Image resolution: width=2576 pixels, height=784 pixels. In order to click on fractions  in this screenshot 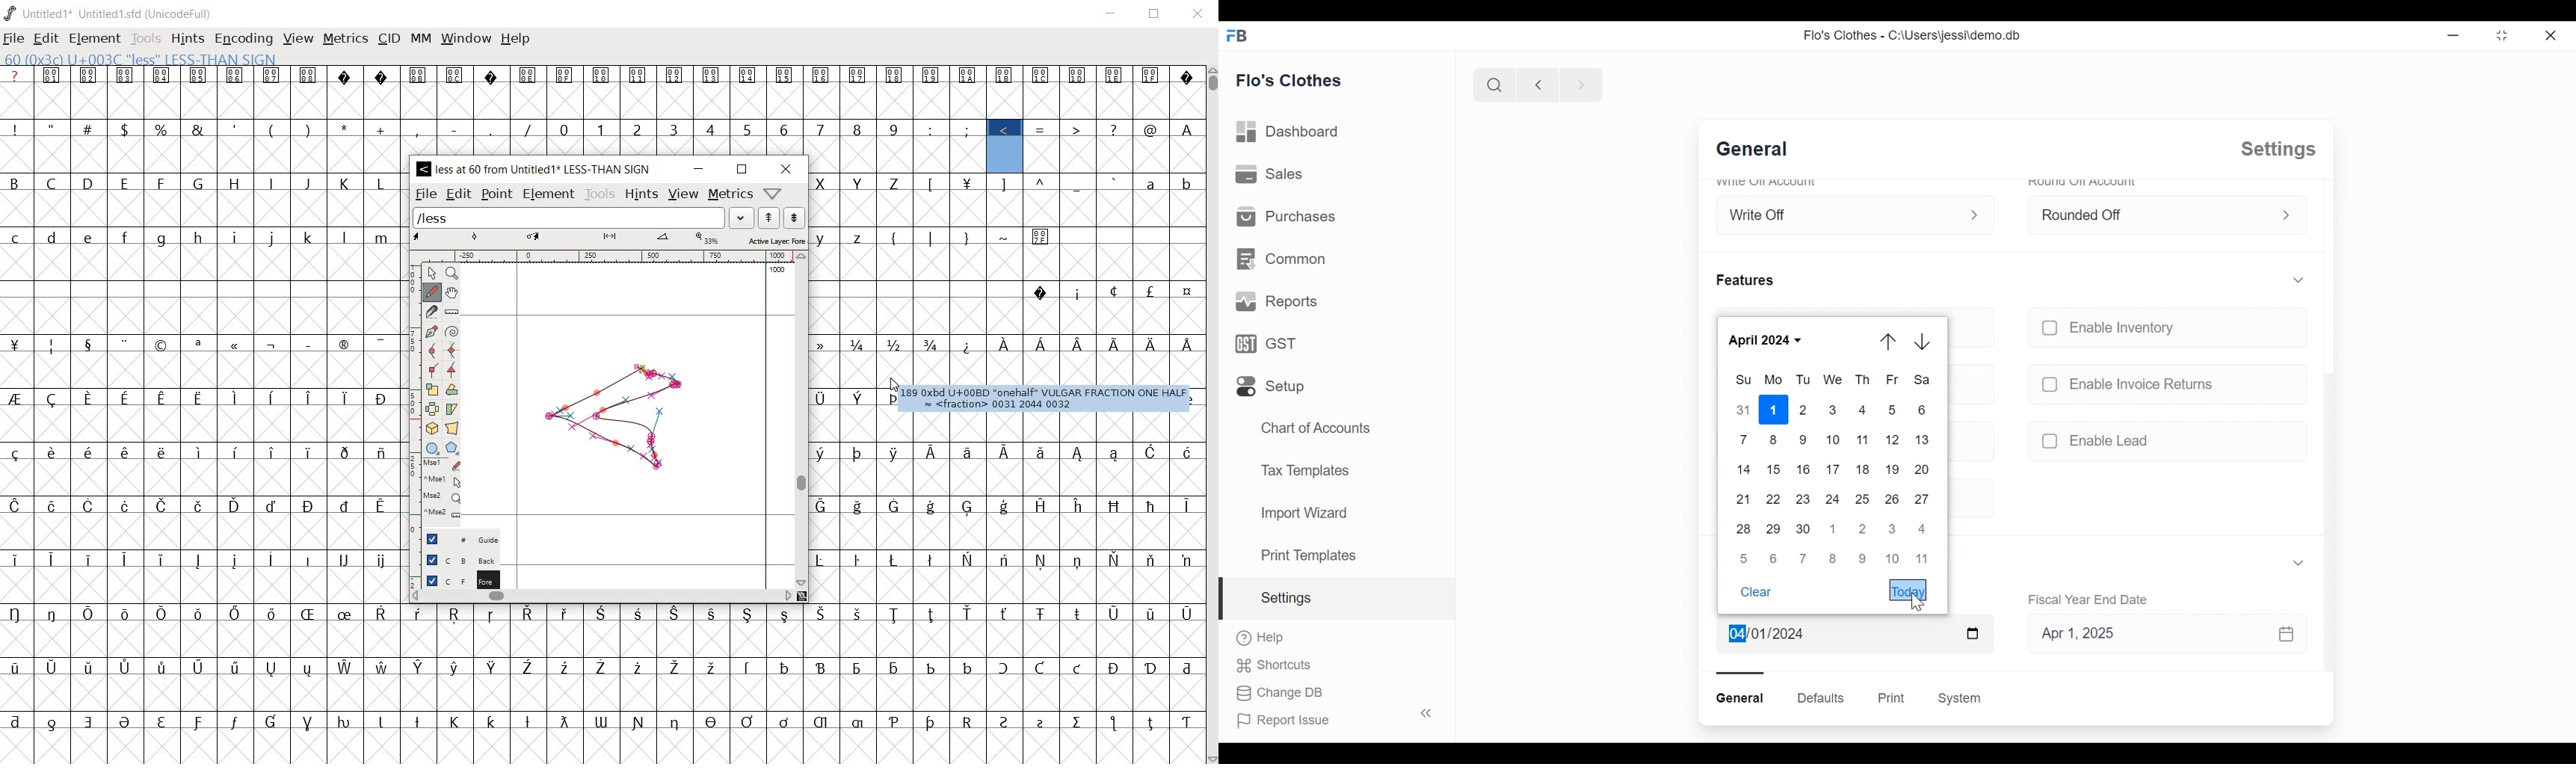, I will do `click(881, 342)`.